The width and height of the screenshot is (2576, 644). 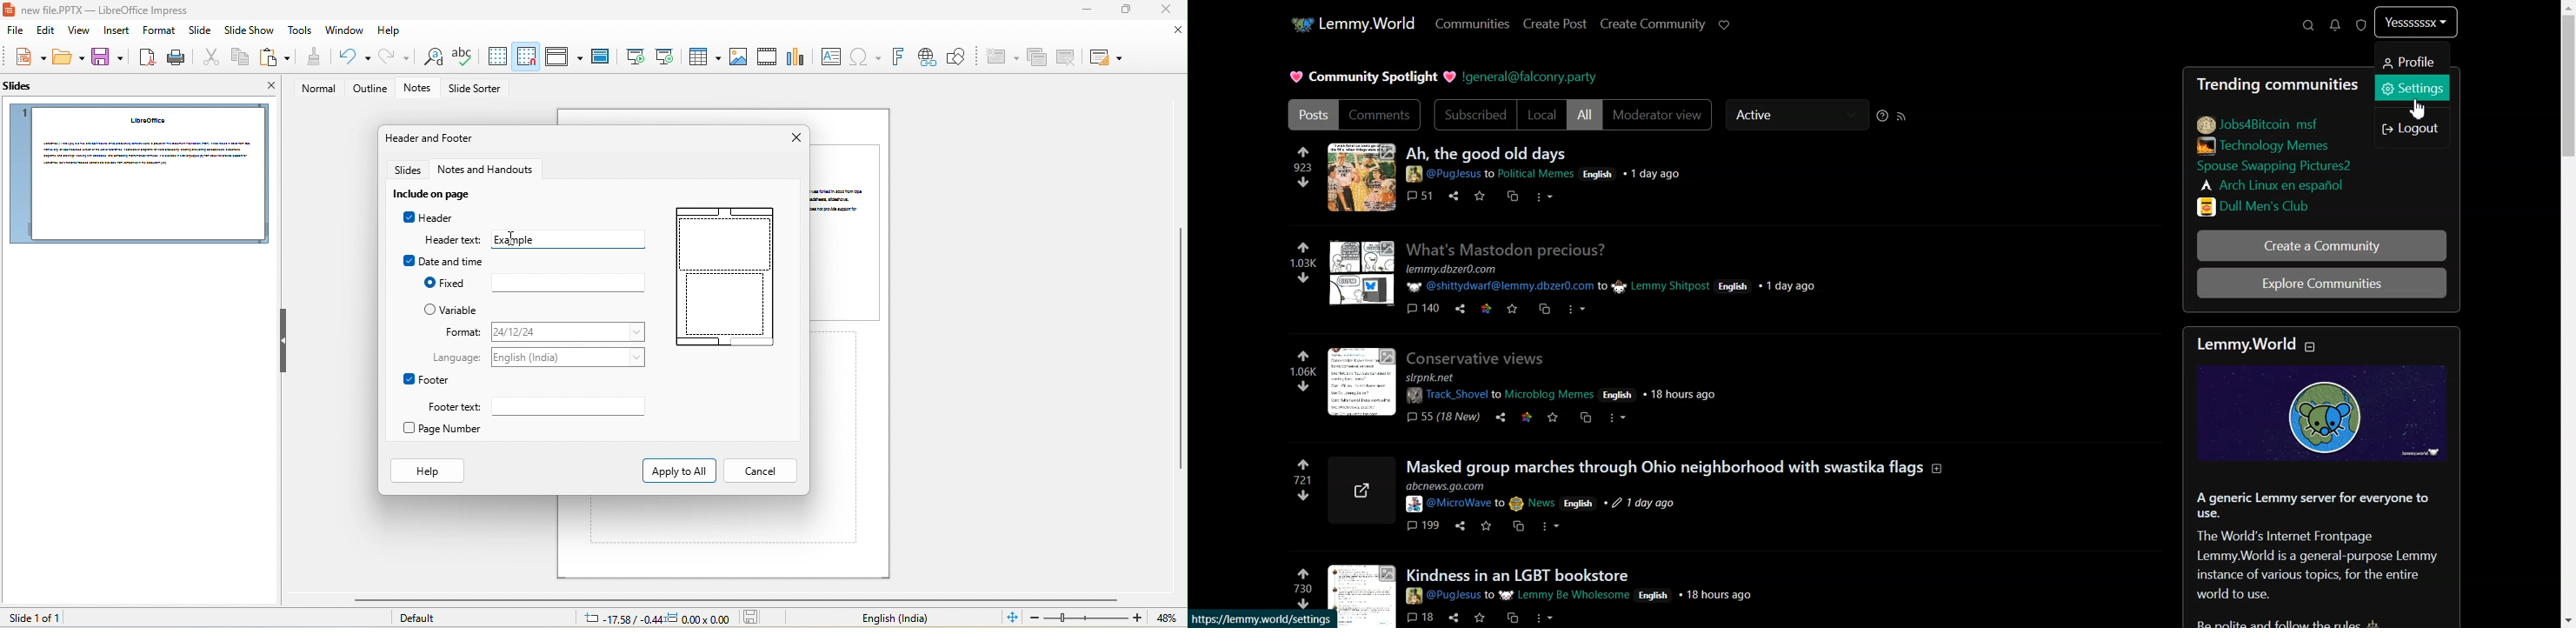 I want to click on upvote, so click(x=1305, y=151).